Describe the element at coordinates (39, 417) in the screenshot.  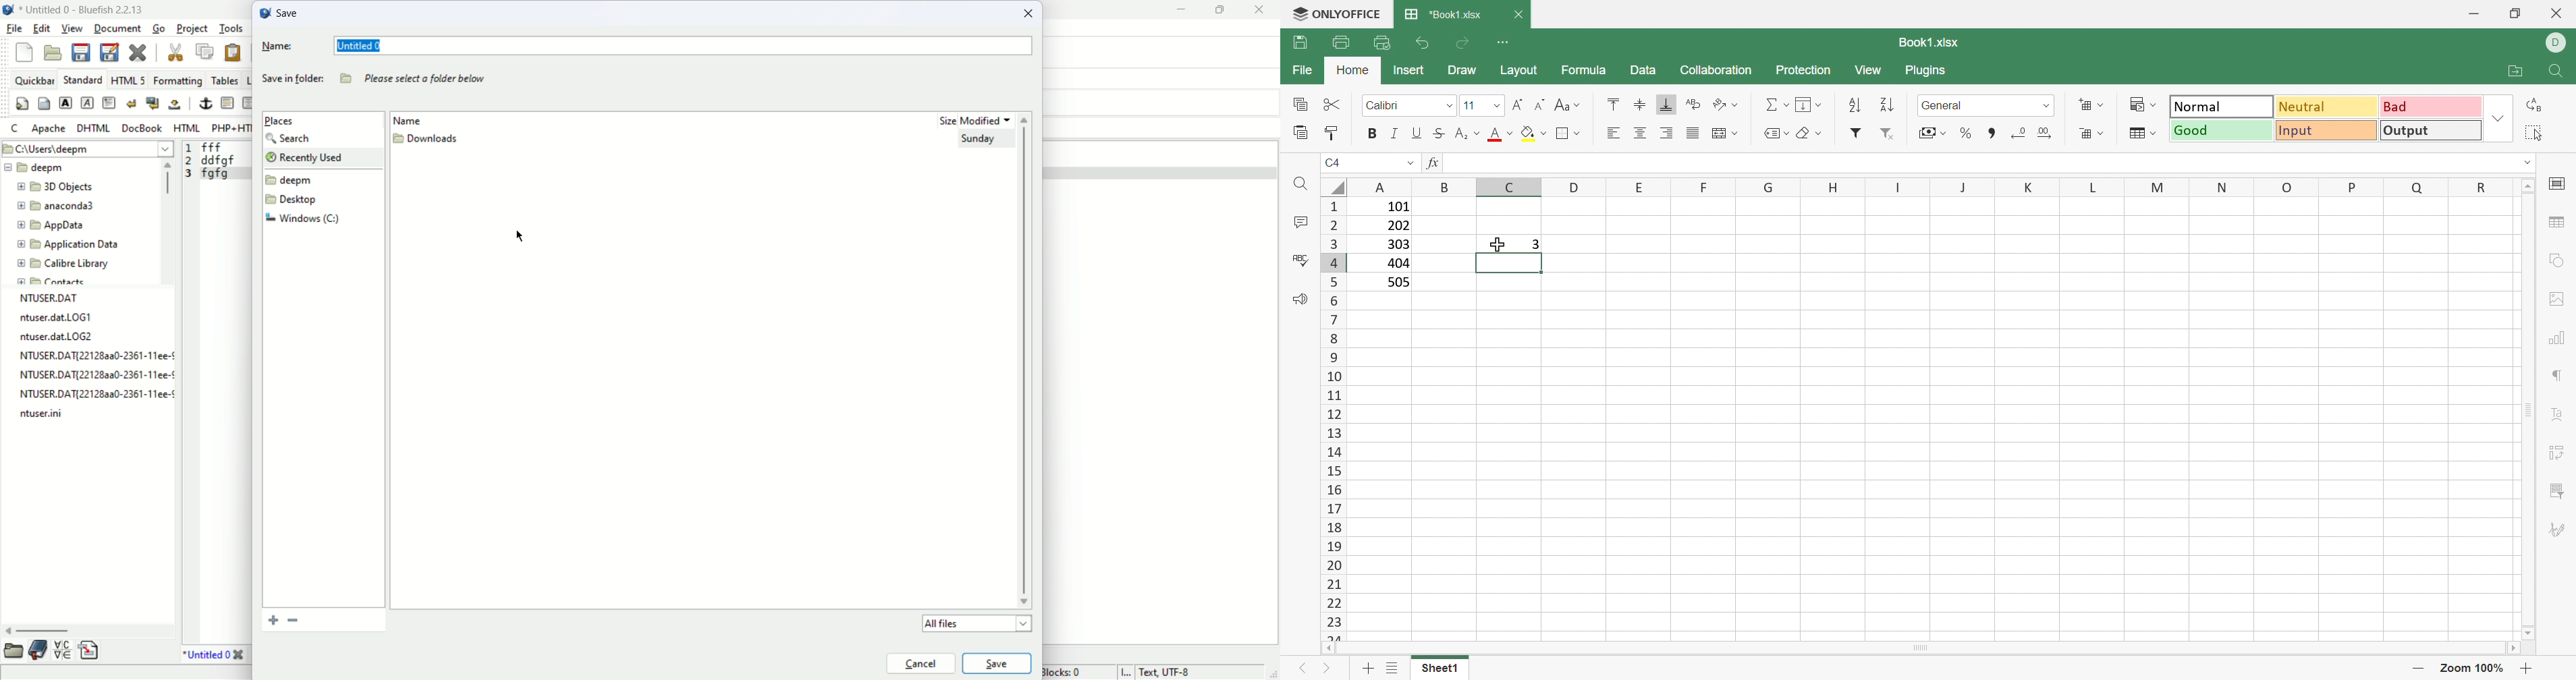
I see `file name` at that location.